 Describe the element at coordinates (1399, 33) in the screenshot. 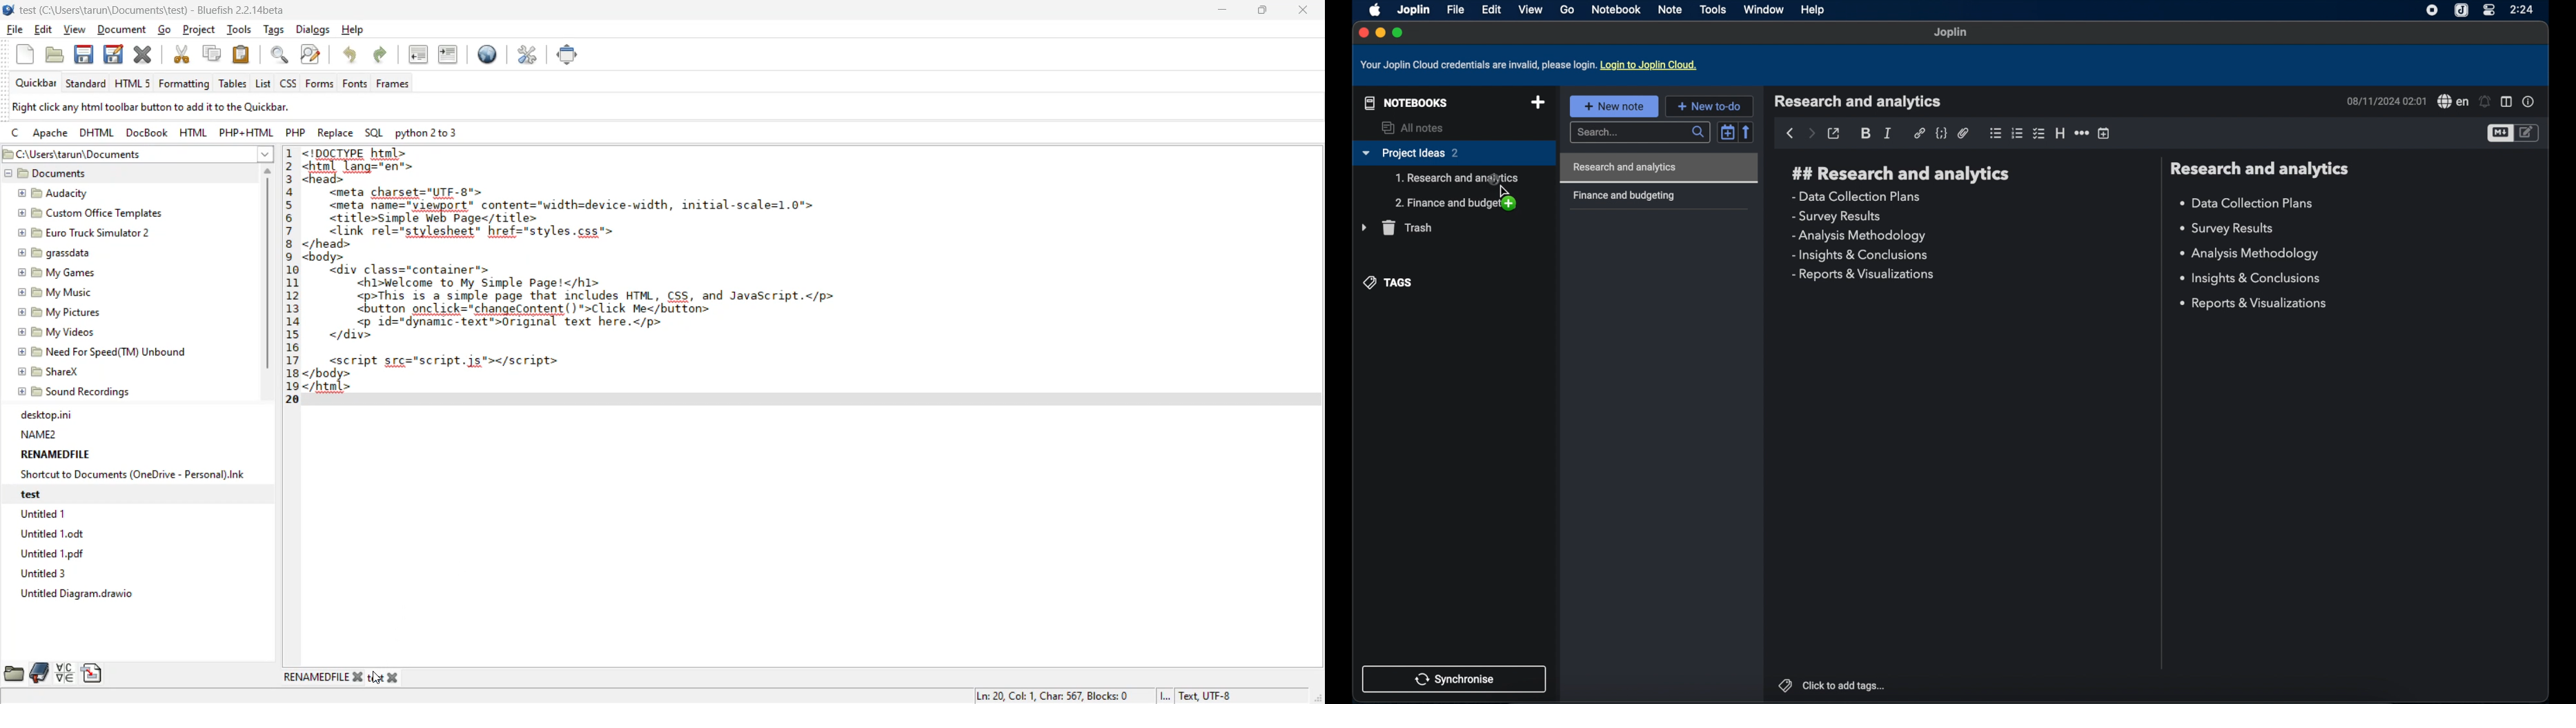

I see `maximize` at that location.